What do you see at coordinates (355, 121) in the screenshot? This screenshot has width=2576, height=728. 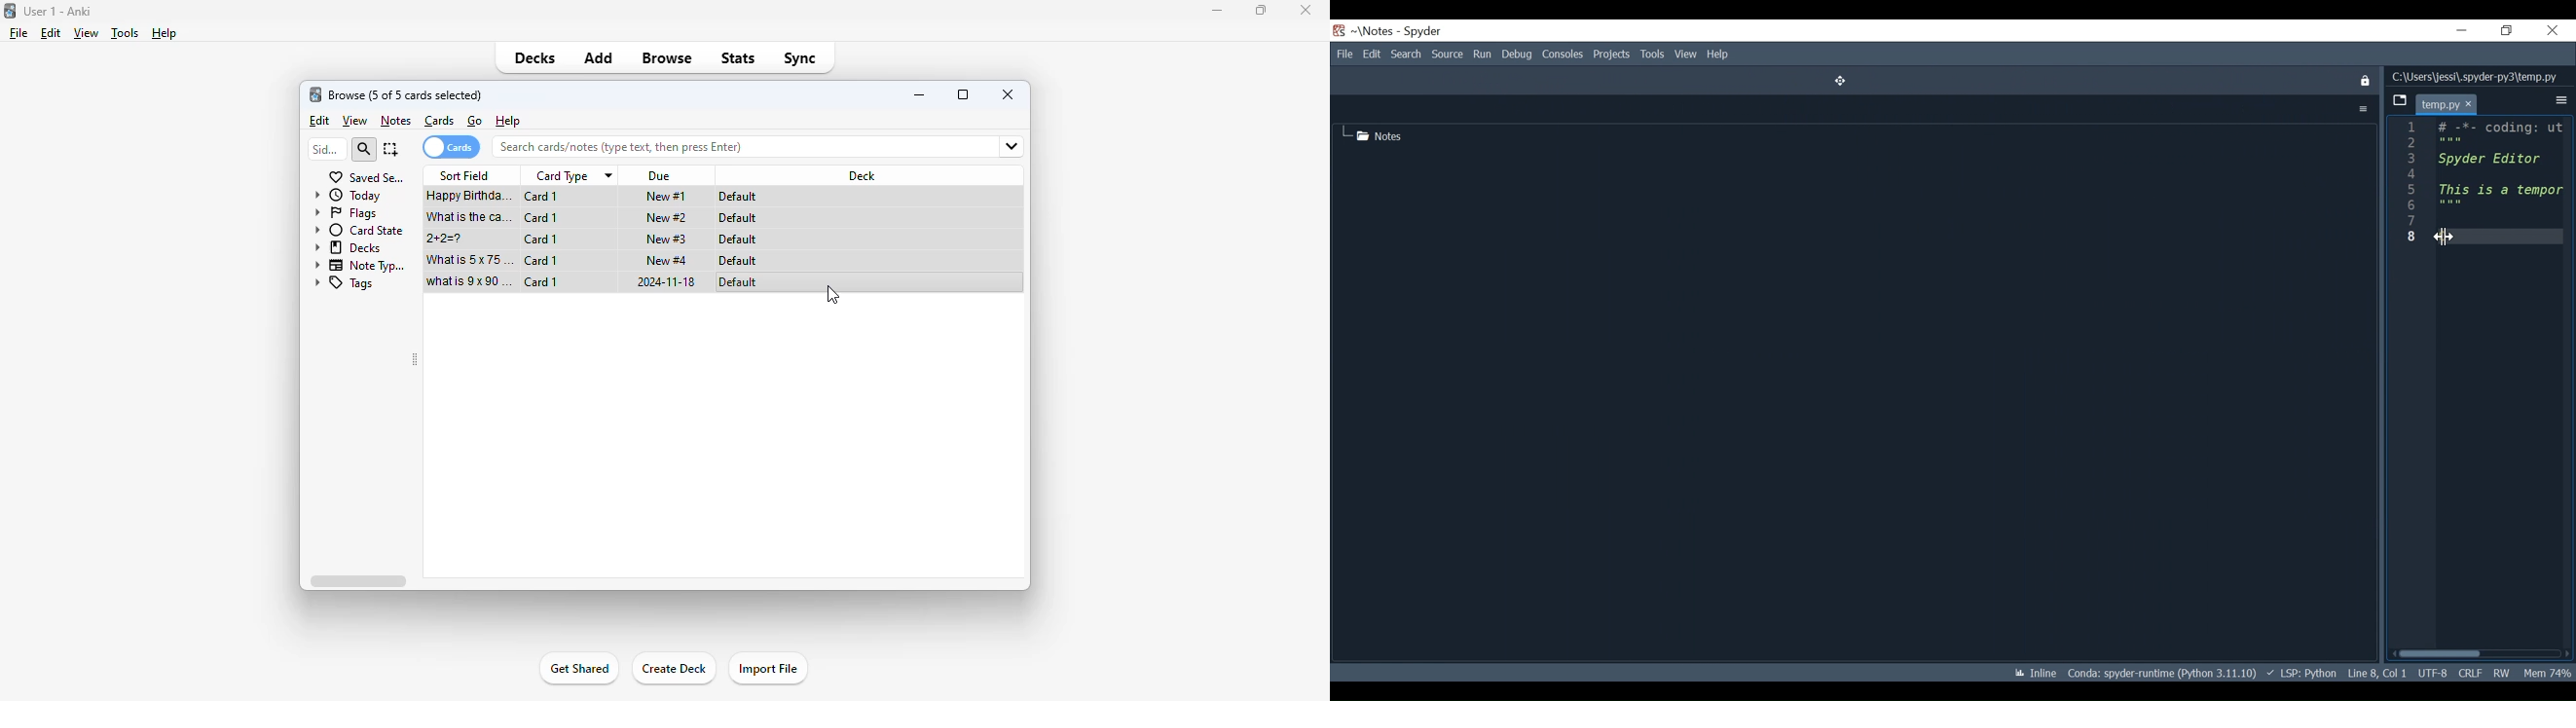 I see `view` at bounding box center [355, 121].